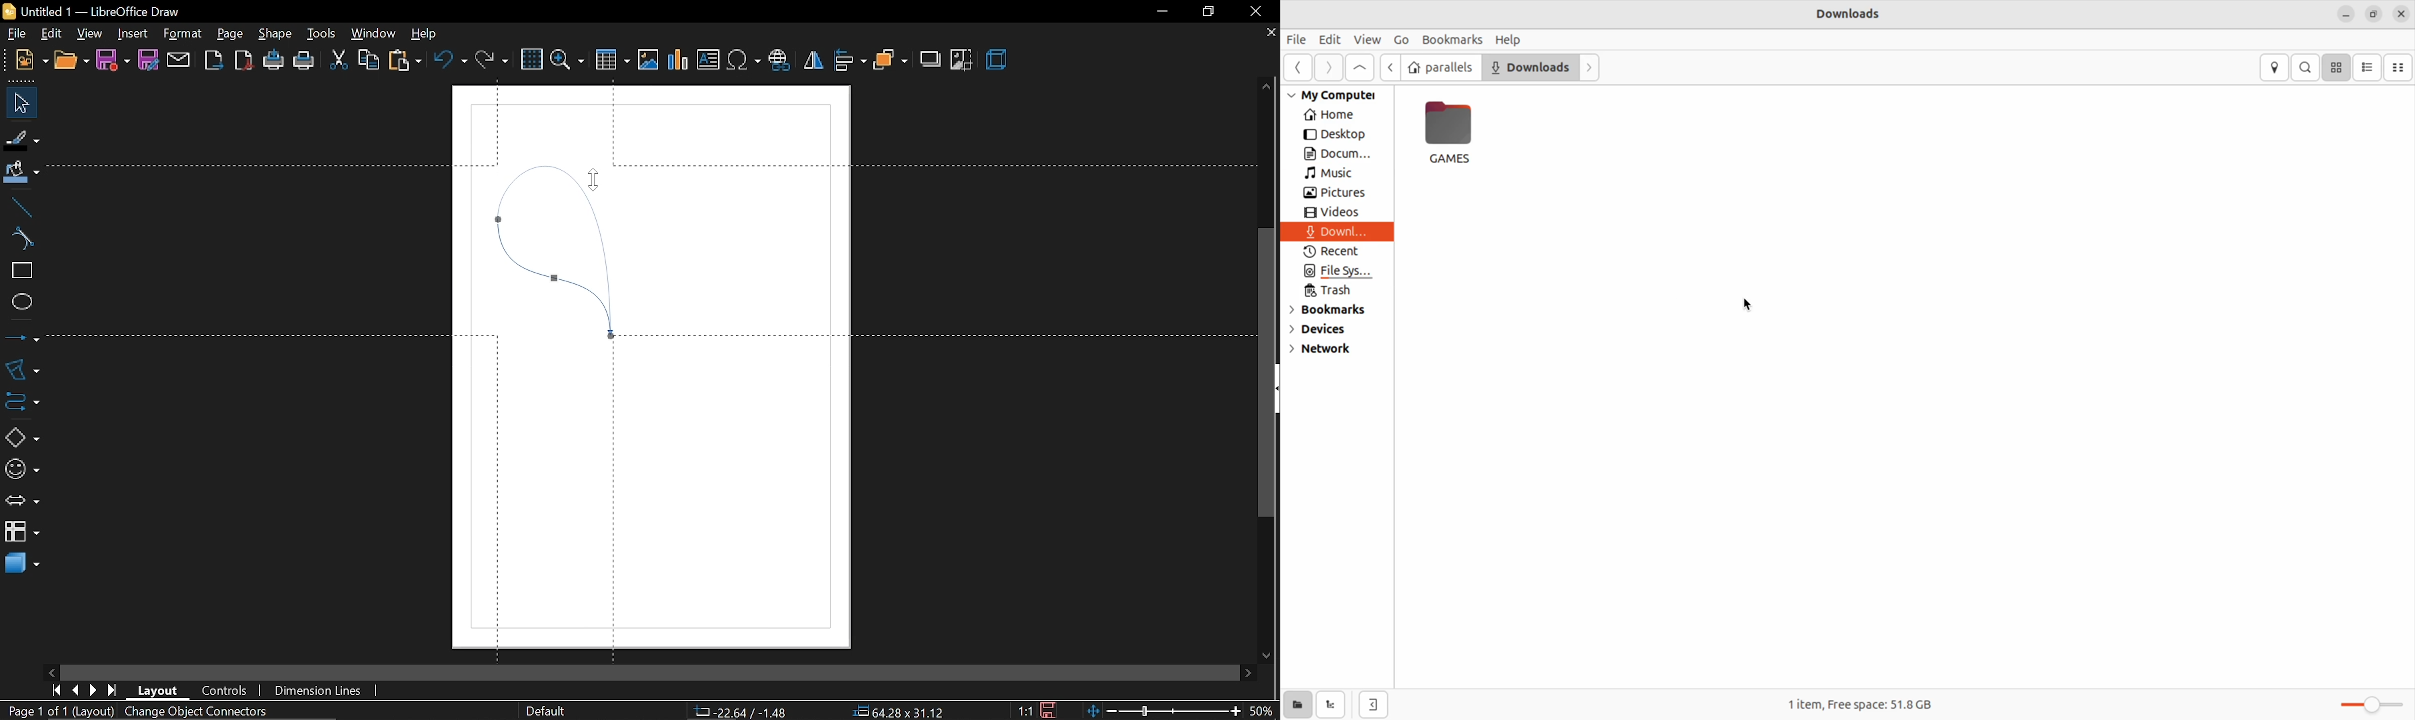 Image resolution: width=2436 pixels, height=728 pixels. I want to click on copy, so click(367, 62).